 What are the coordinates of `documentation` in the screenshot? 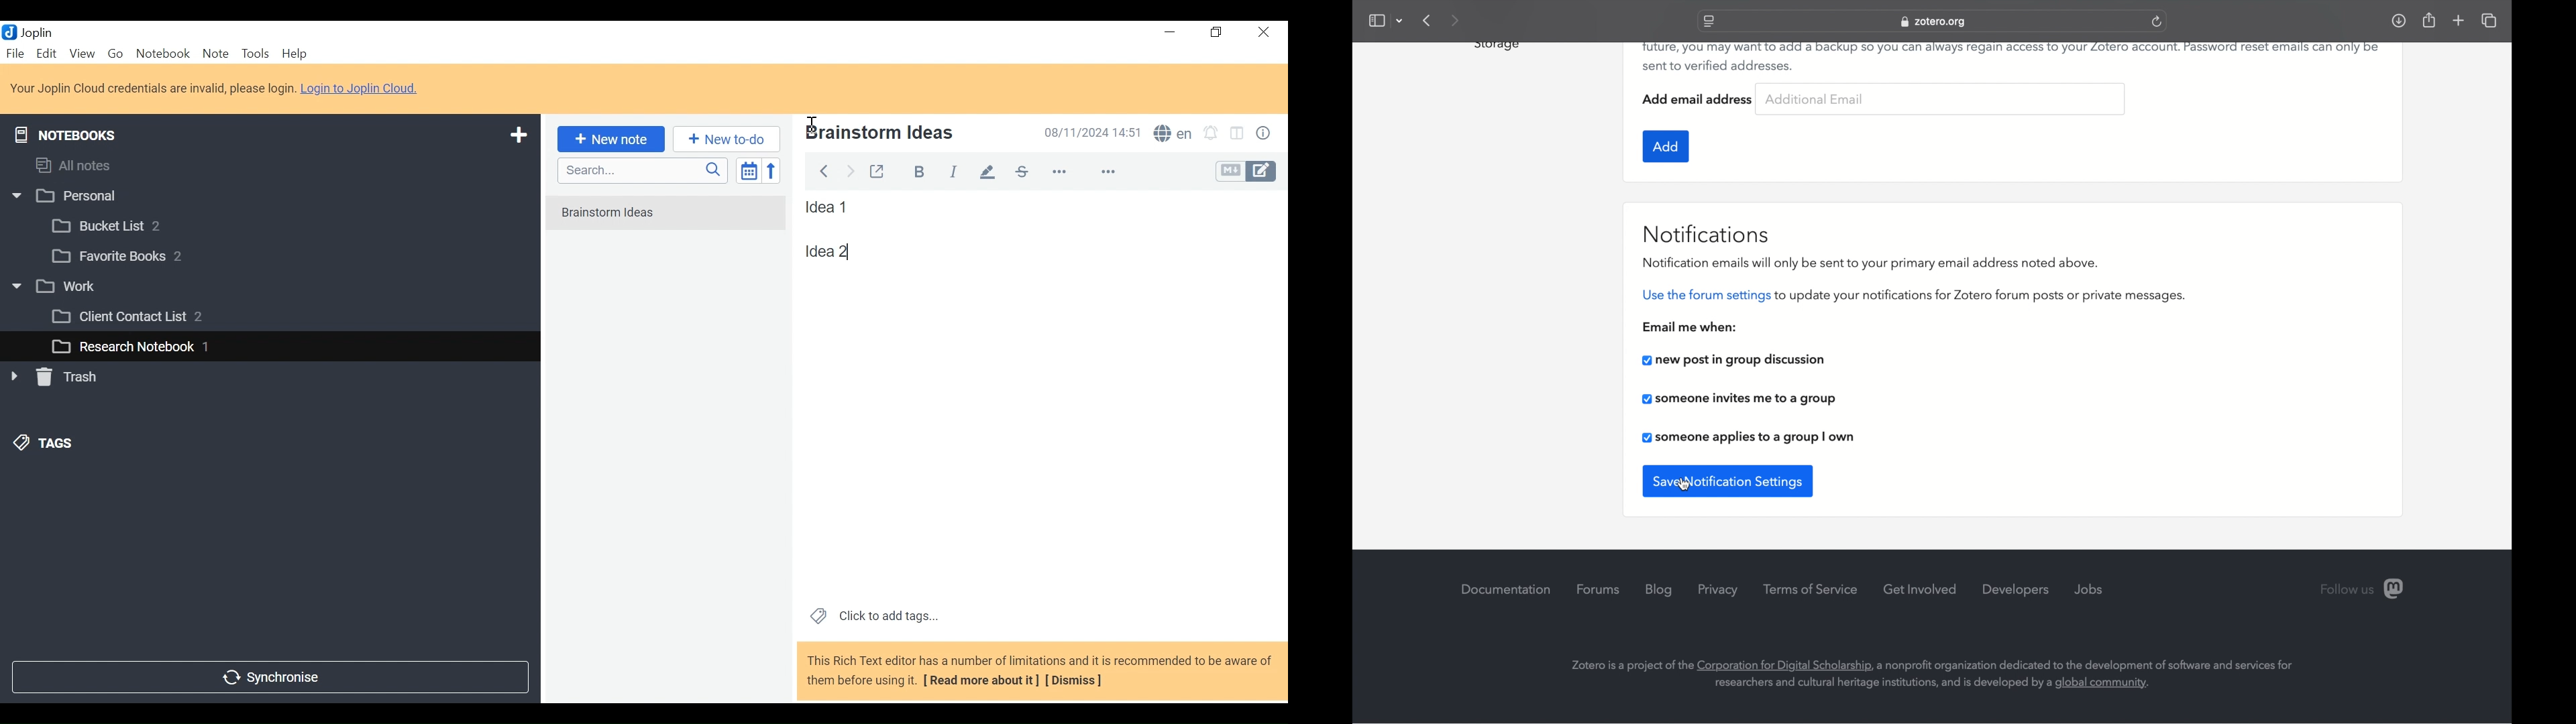 It's located at (1505, 589).